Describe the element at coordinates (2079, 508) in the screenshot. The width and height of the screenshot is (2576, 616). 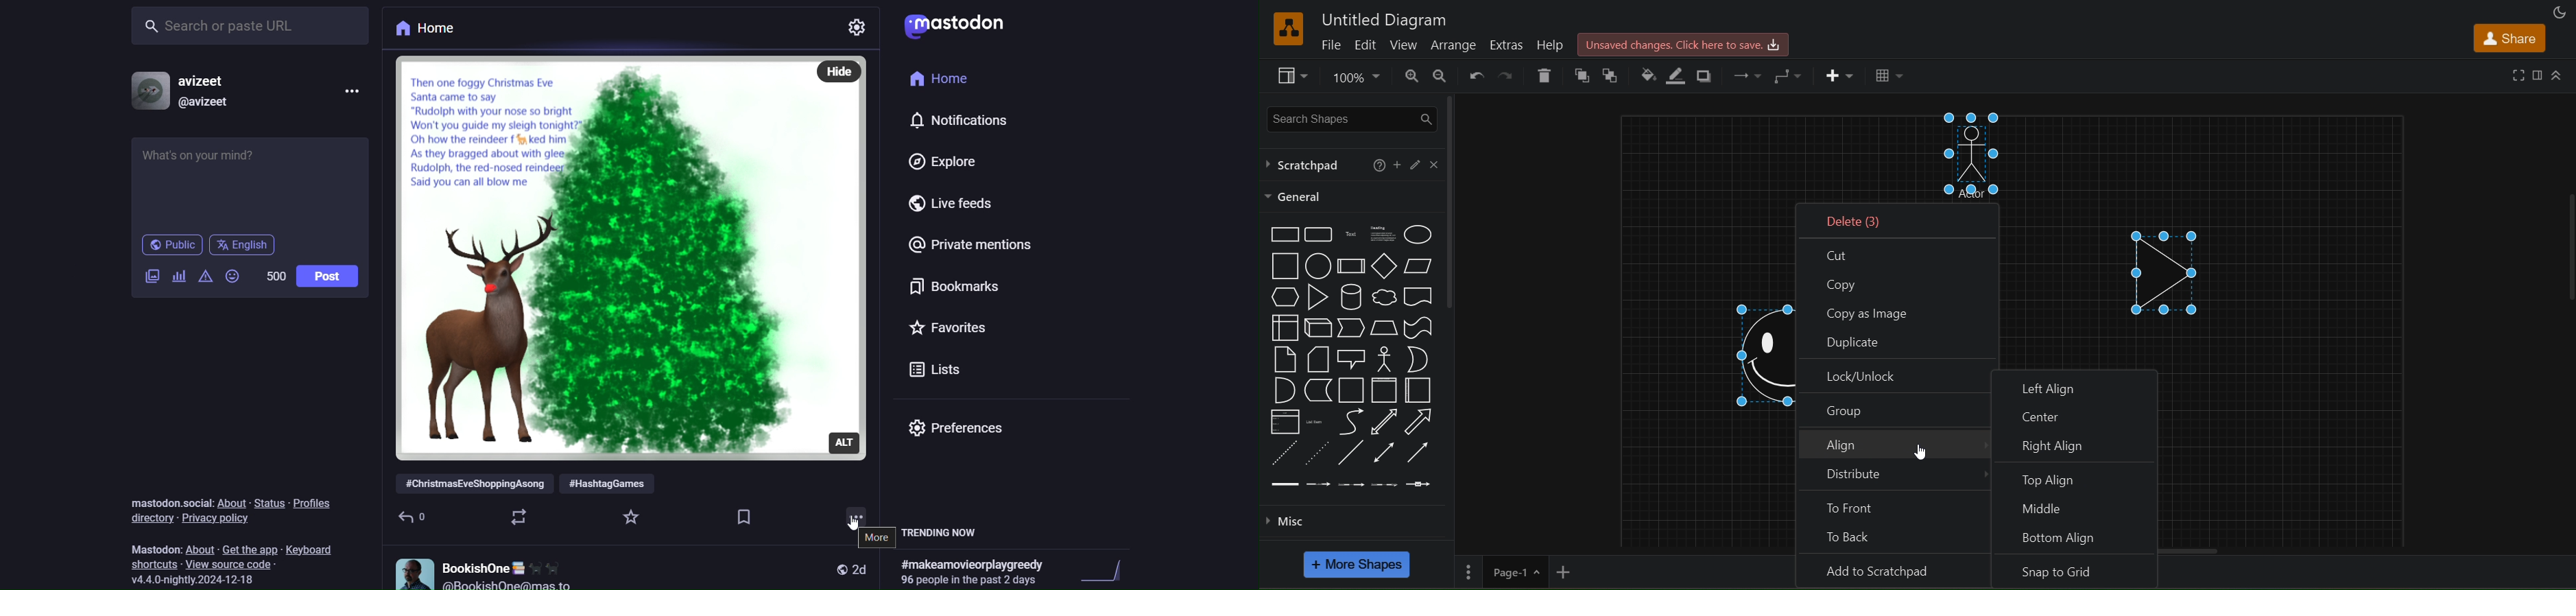
I see `middle` at that location.